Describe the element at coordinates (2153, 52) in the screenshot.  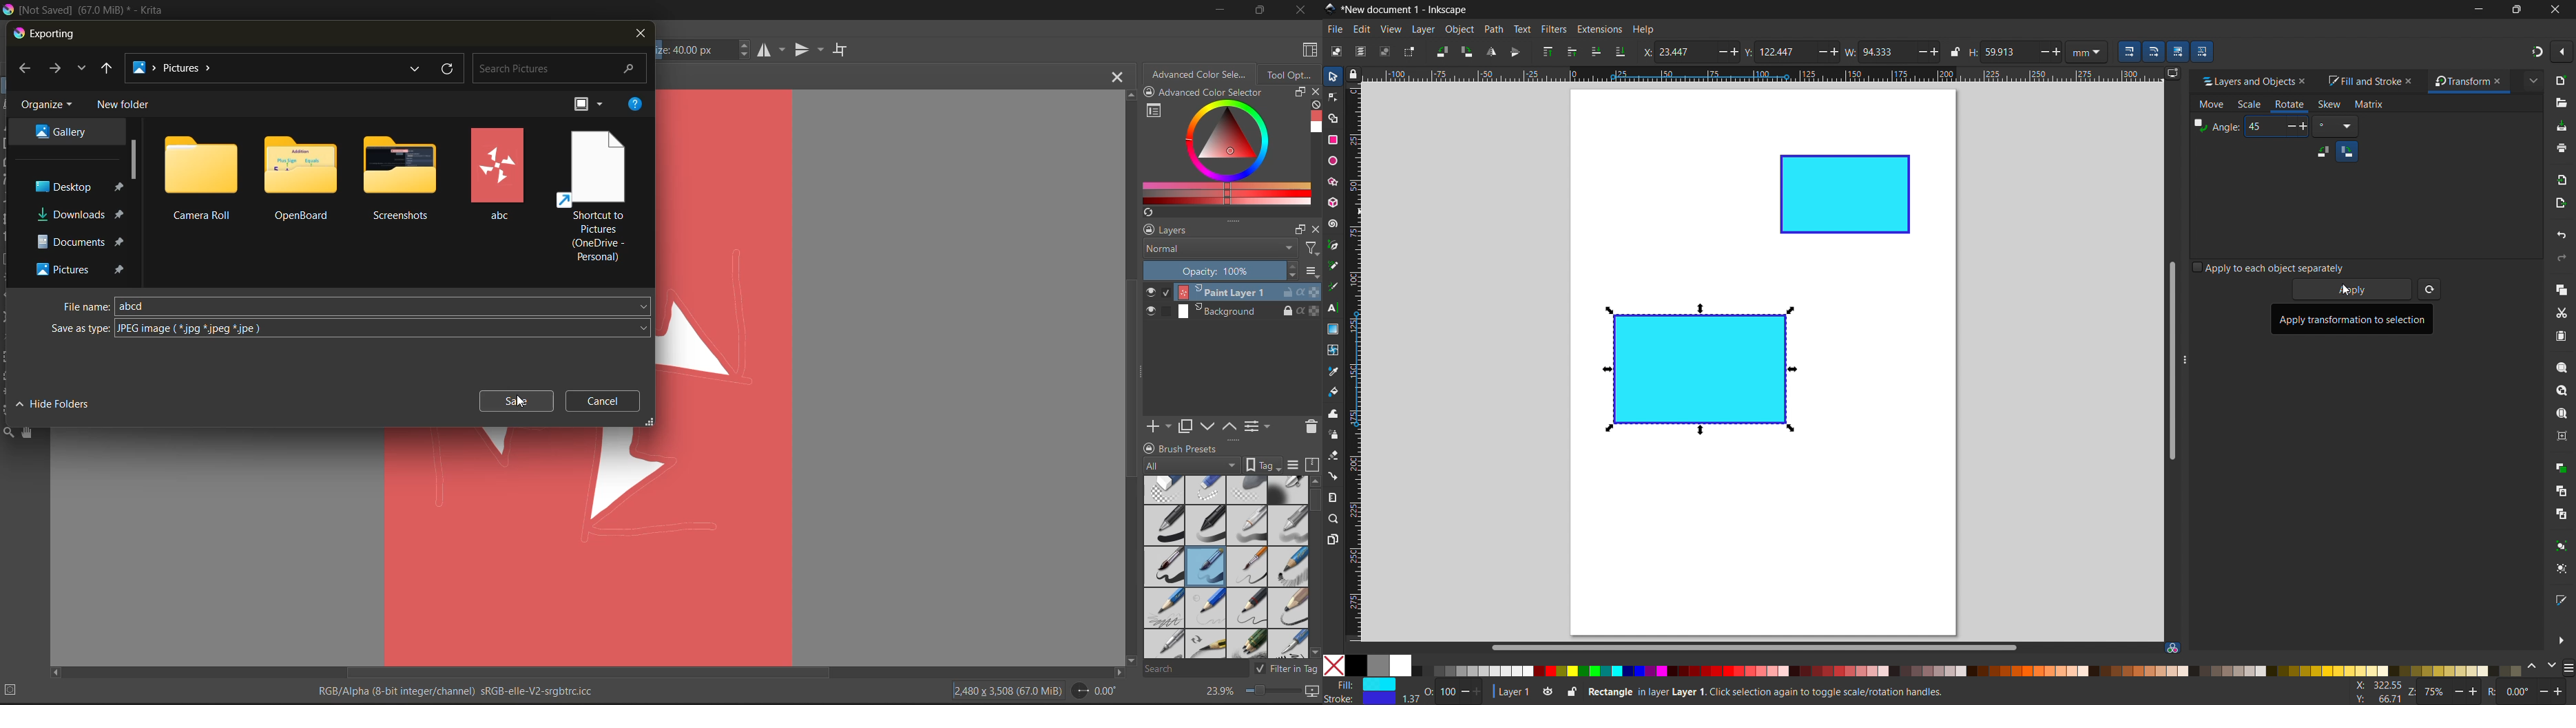
I see `when scaling rectangle, scale the radii of the rounded corners` at that location.